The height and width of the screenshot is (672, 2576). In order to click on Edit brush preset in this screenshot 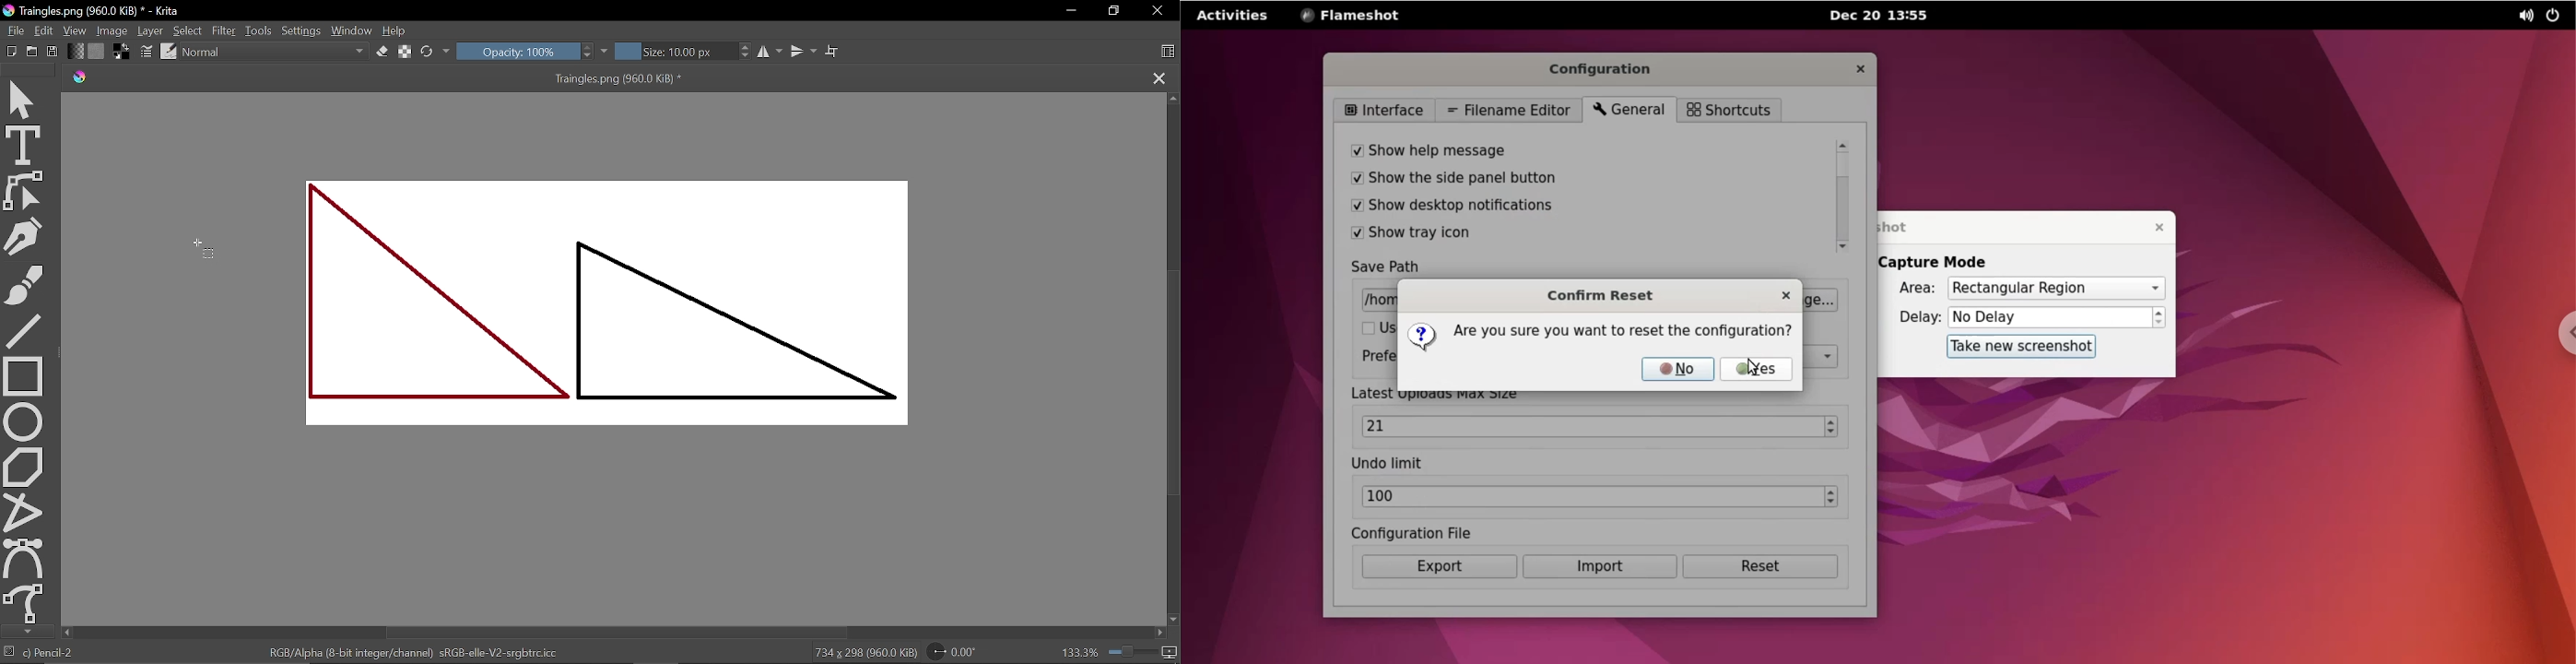, I will do `click(168, 51)`.